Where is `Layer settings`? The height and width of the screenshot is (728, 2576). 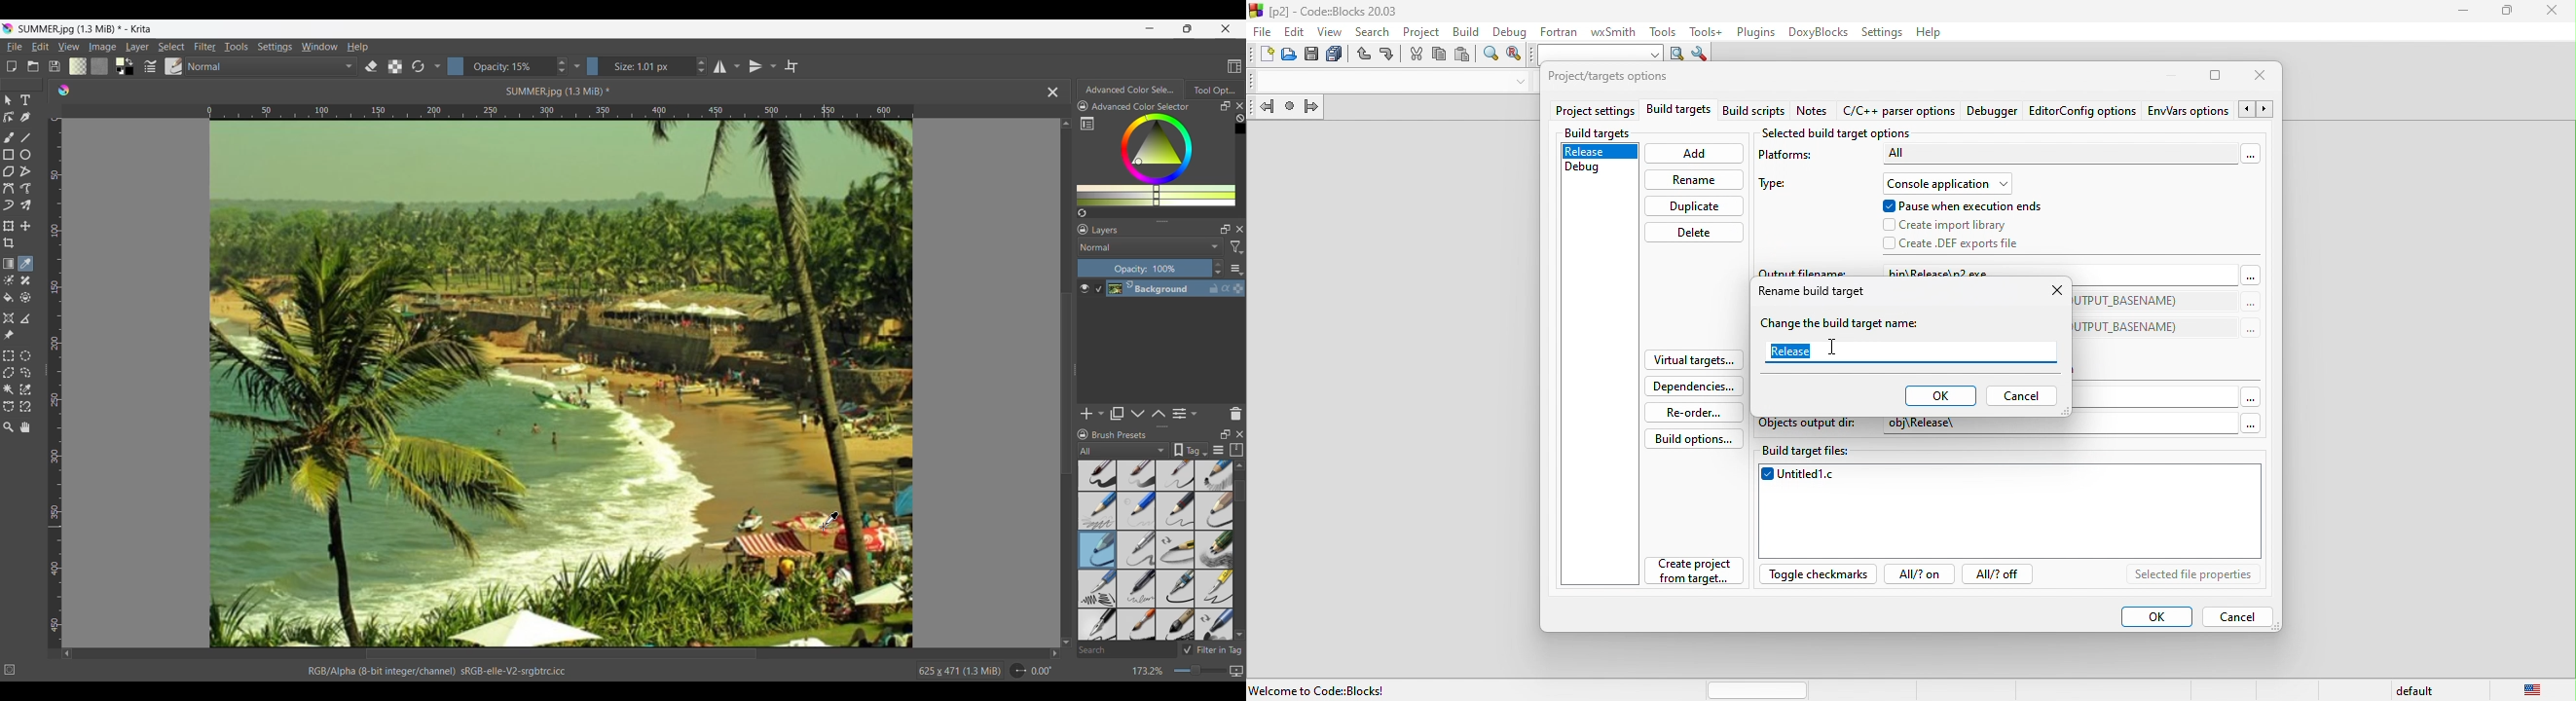
Layer settings is located at coordinates (1236, 269).